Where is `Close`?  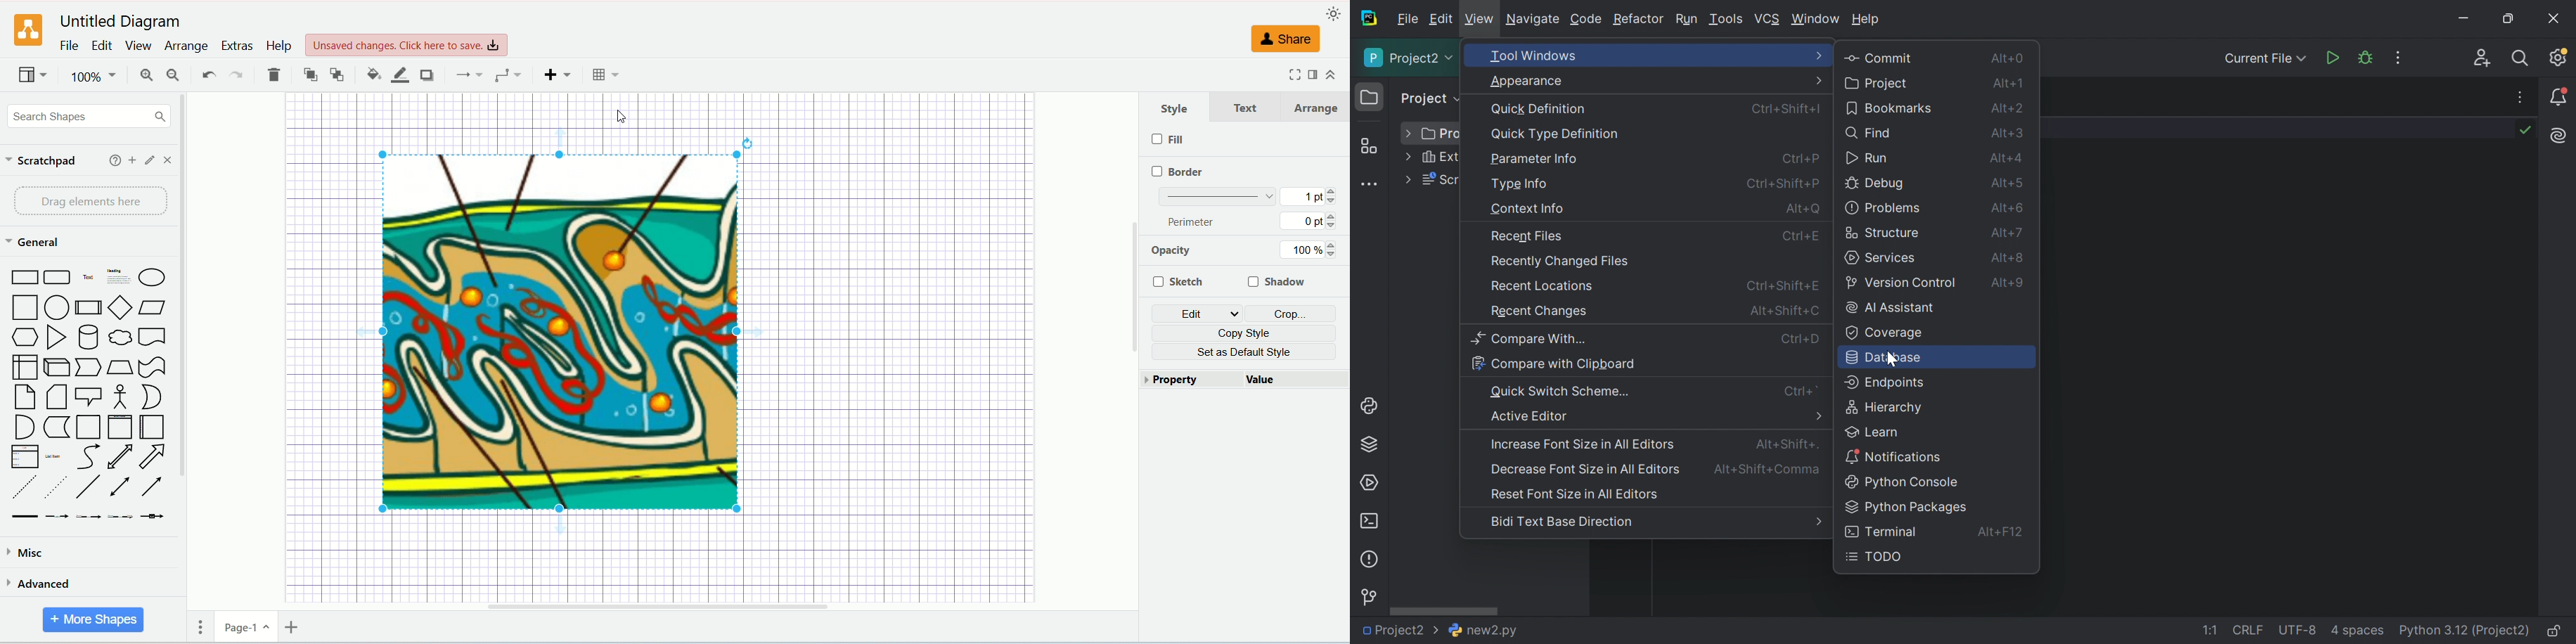 Close is located at coordinates (2554, 17).